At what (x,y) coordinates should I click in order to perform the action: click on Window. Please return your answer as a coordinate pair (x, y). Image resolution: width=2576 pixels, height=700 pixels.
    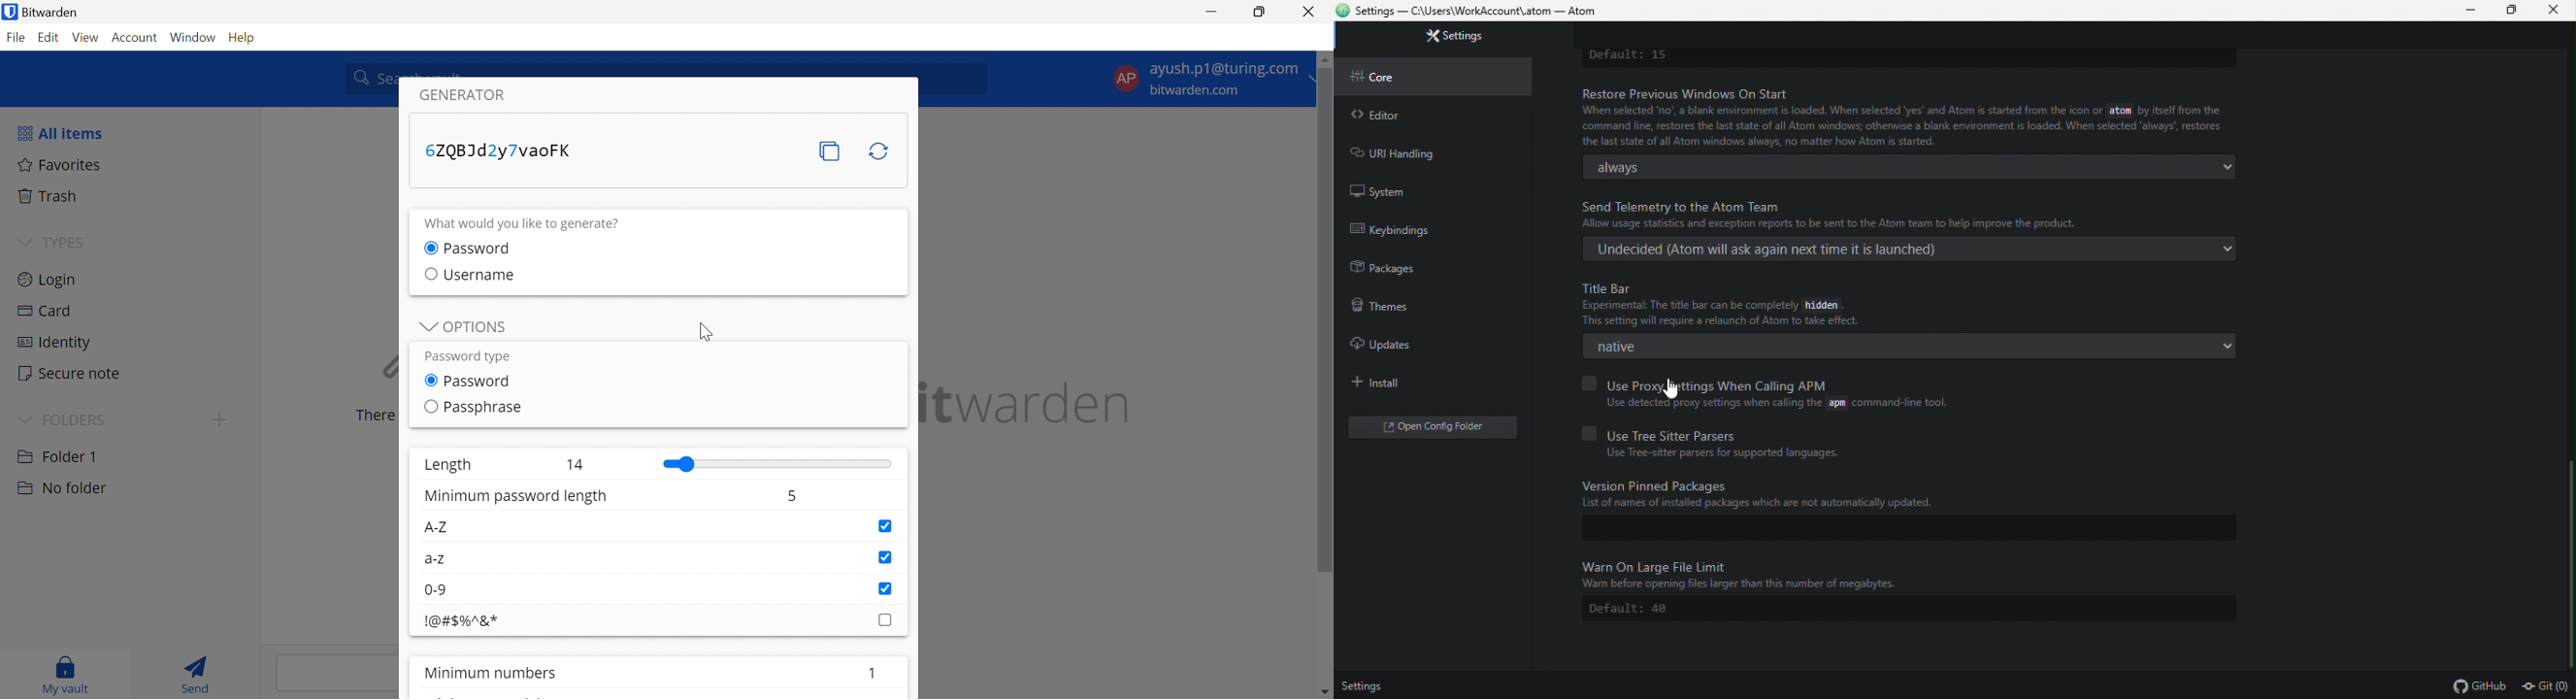
    Looking at the image, I should click on (193, 38).